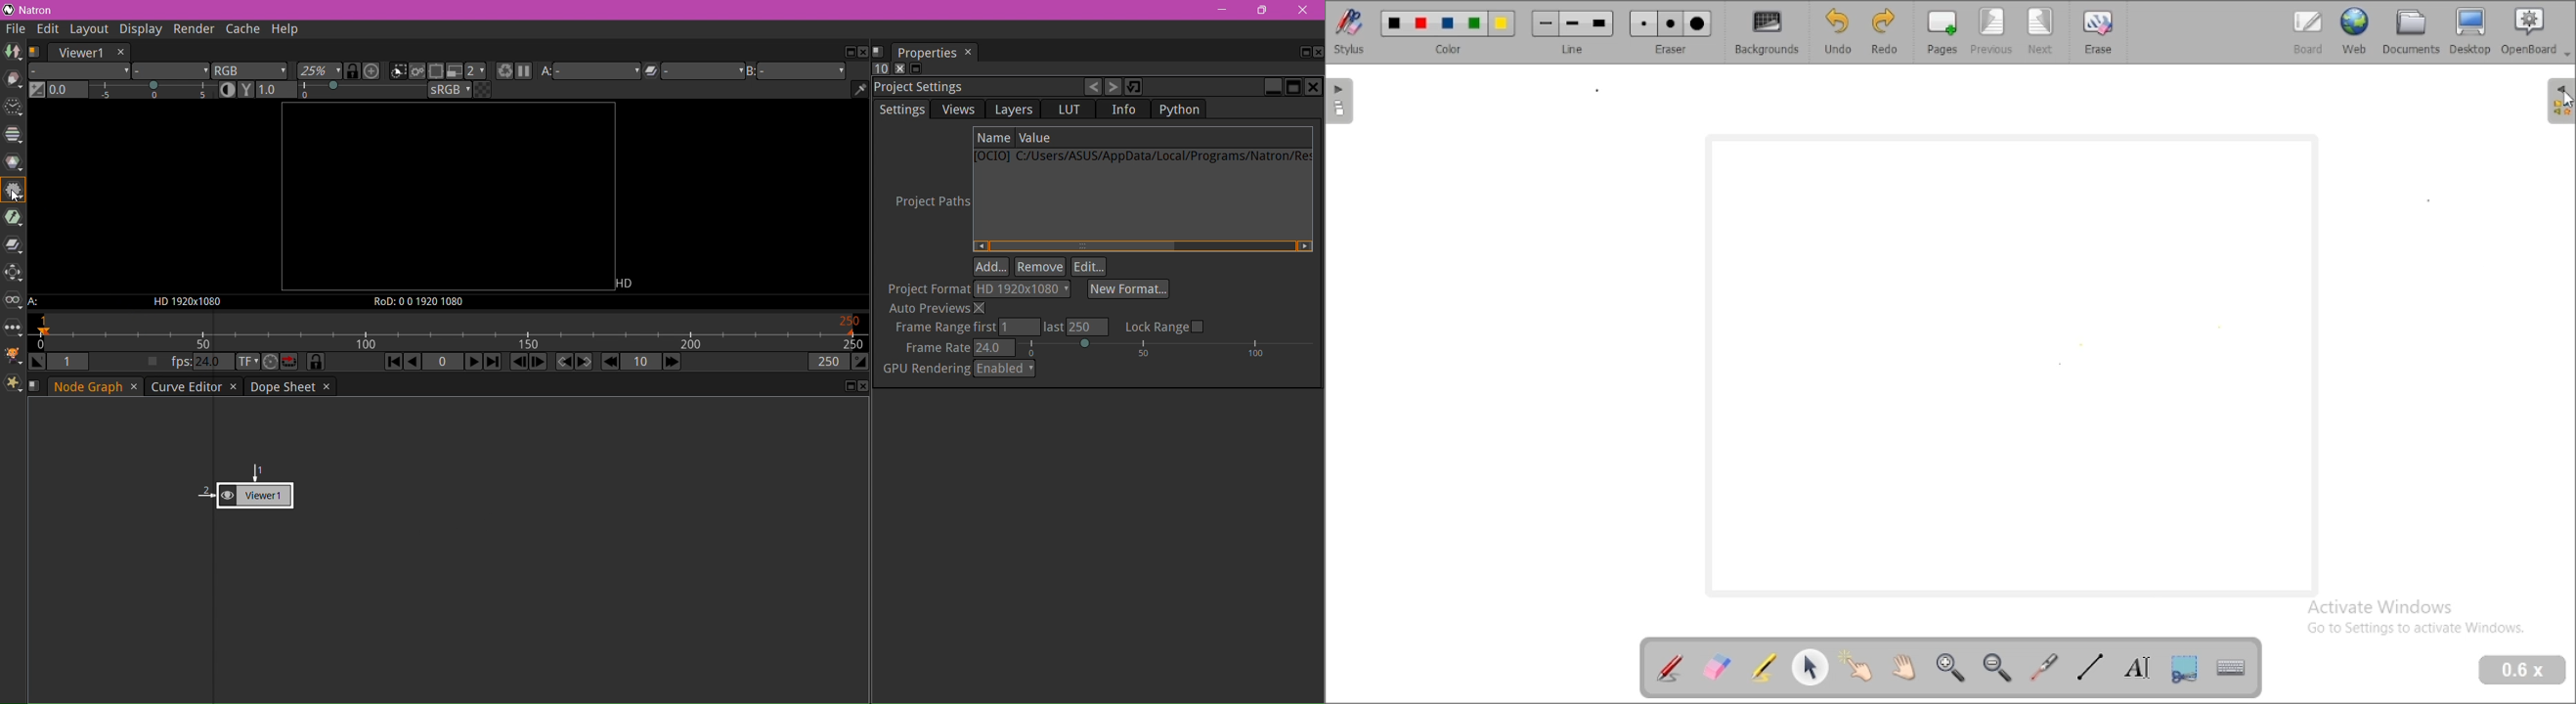 The height and width of the screenshot is (728, 2576). What do you see at coordinates (14, 385) in the screenshot?
I see `Extra` at bounding box center [14, 385].